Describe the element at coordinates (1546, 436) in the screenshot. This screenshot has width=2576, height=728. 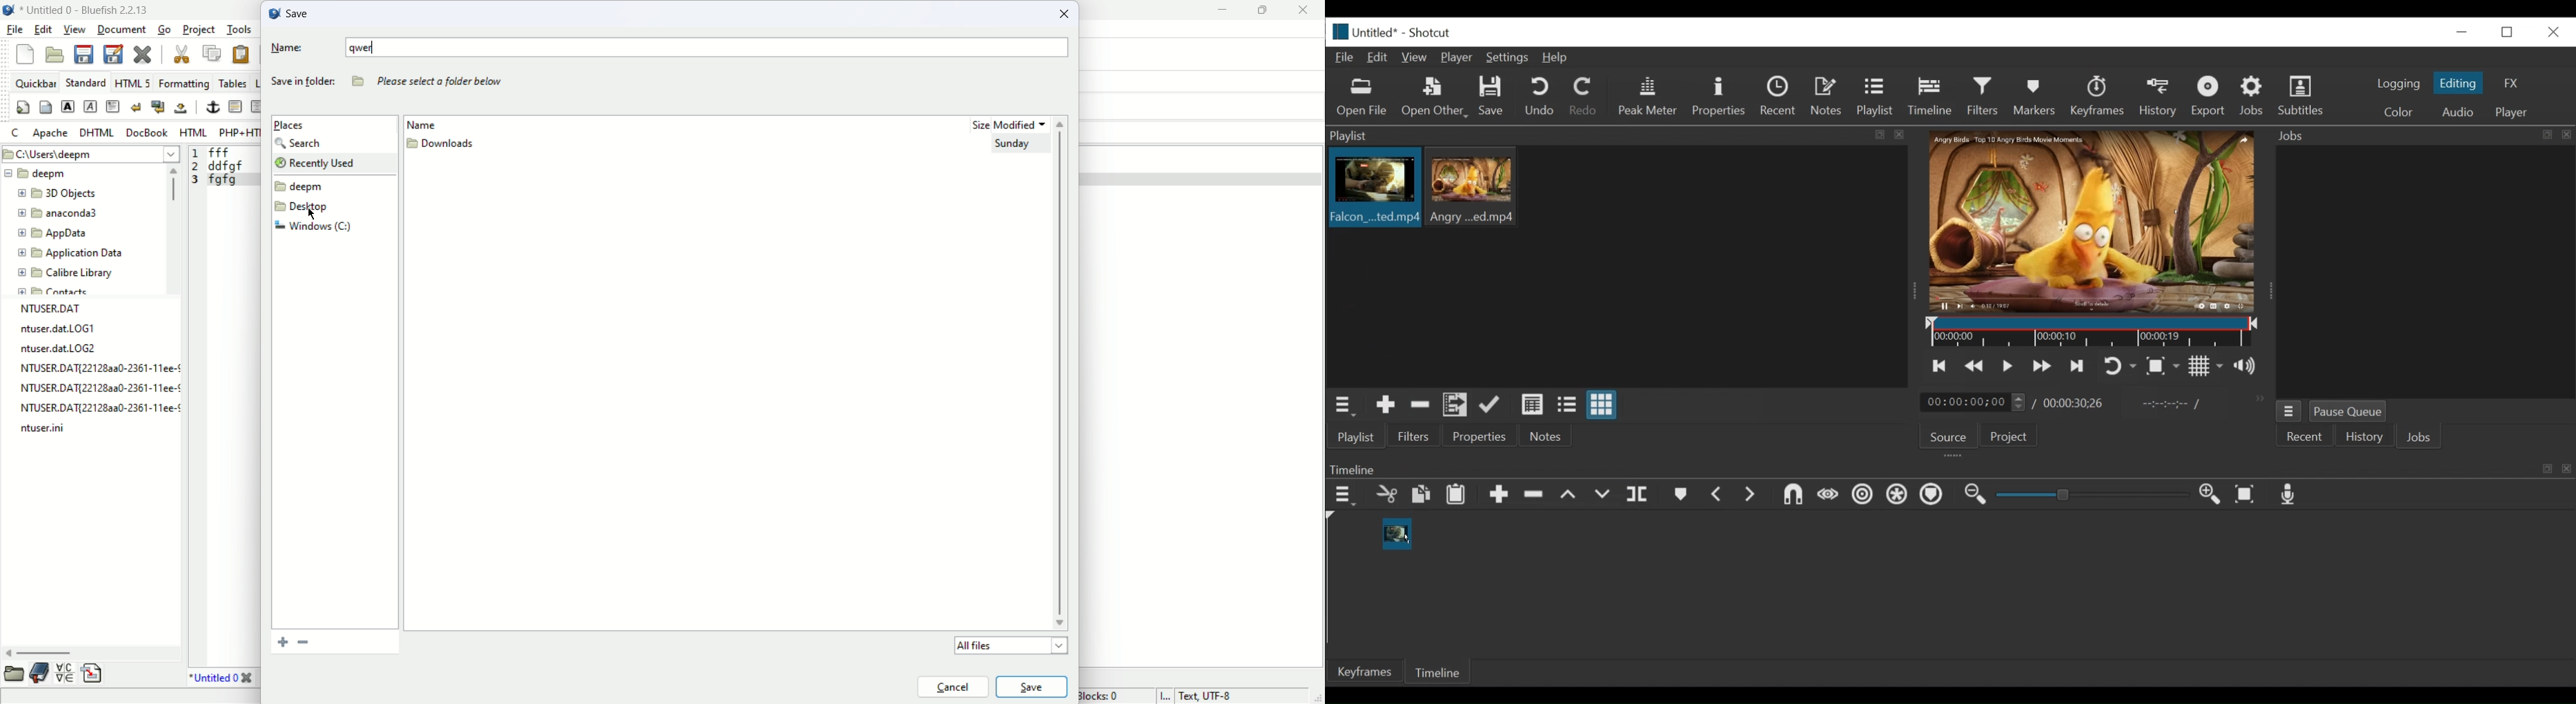
I see `Notes` at that location.